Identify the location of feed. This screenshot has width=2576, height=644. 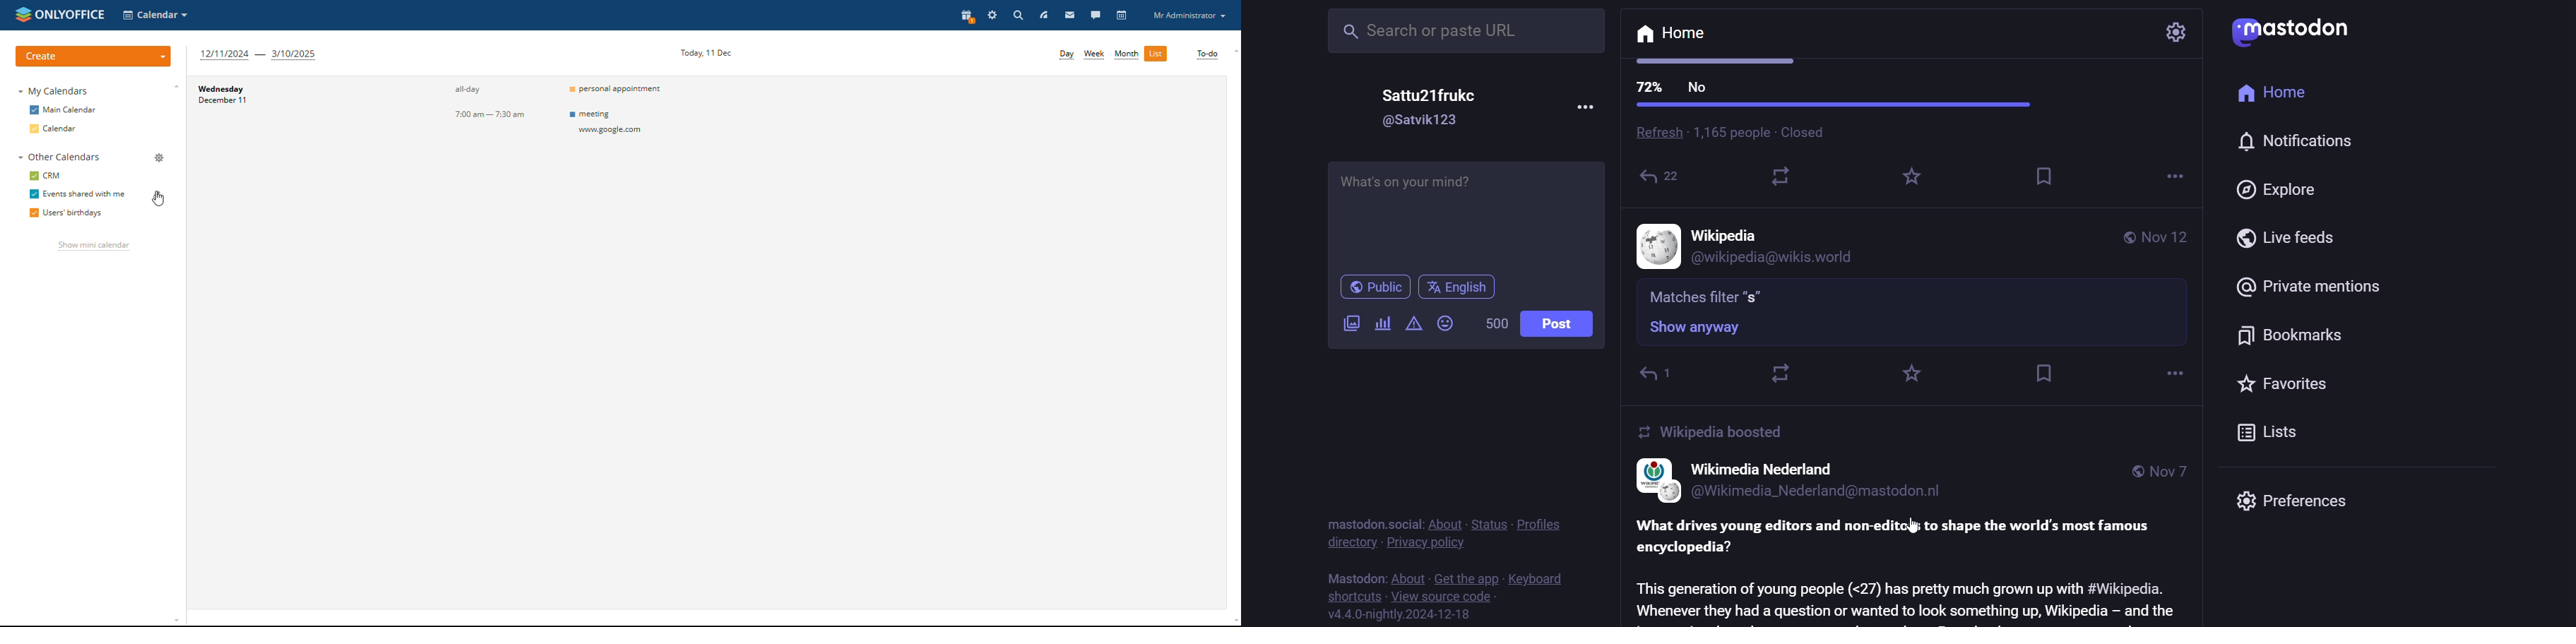
(1043, 16).